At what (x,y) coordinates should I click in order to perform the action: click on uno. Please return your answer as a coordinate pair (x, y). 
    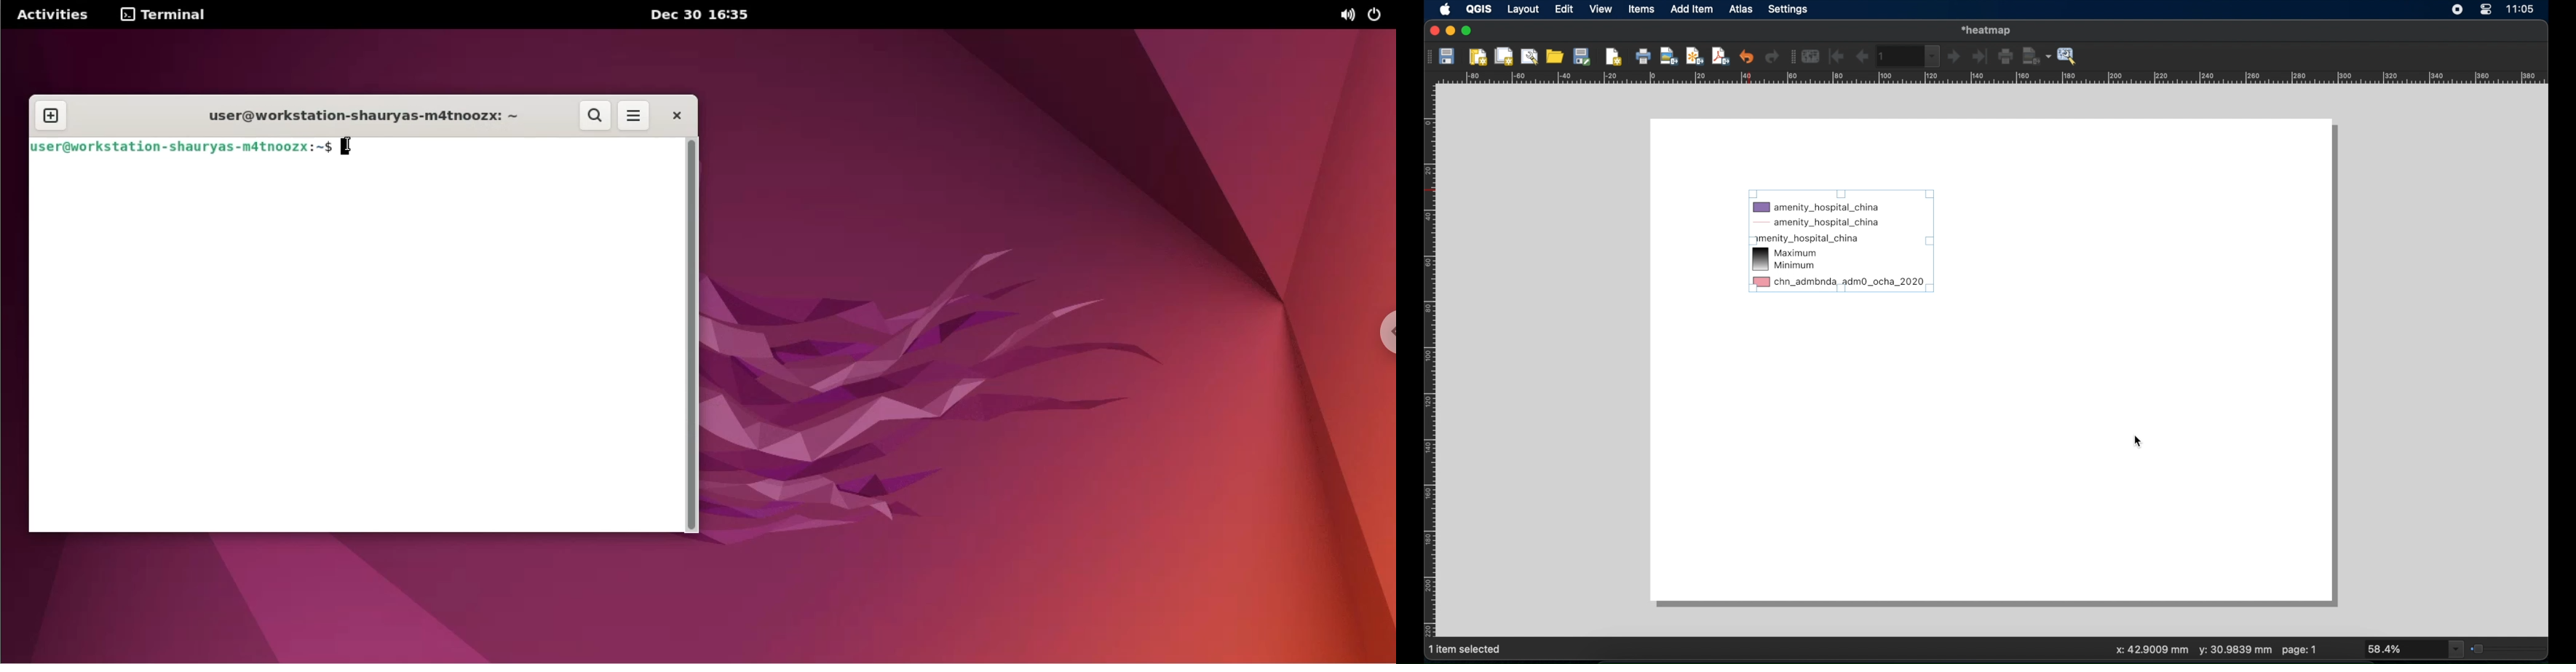
    Looking at the image, I should click on (1747, 56).